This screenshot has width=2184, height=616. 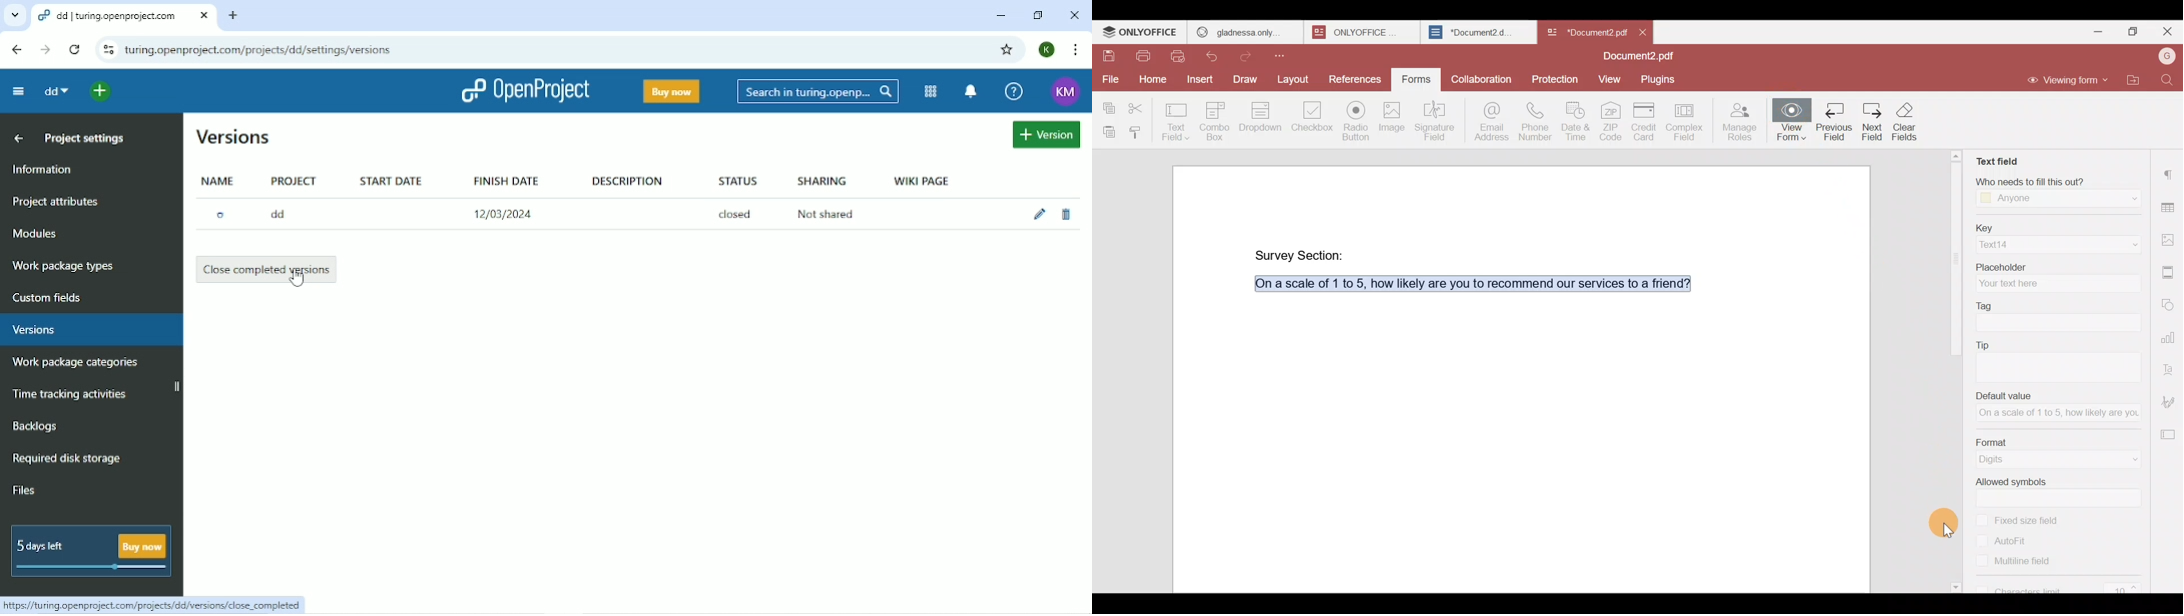 I want to click on scroll bar, so click(x=1953, y=254).